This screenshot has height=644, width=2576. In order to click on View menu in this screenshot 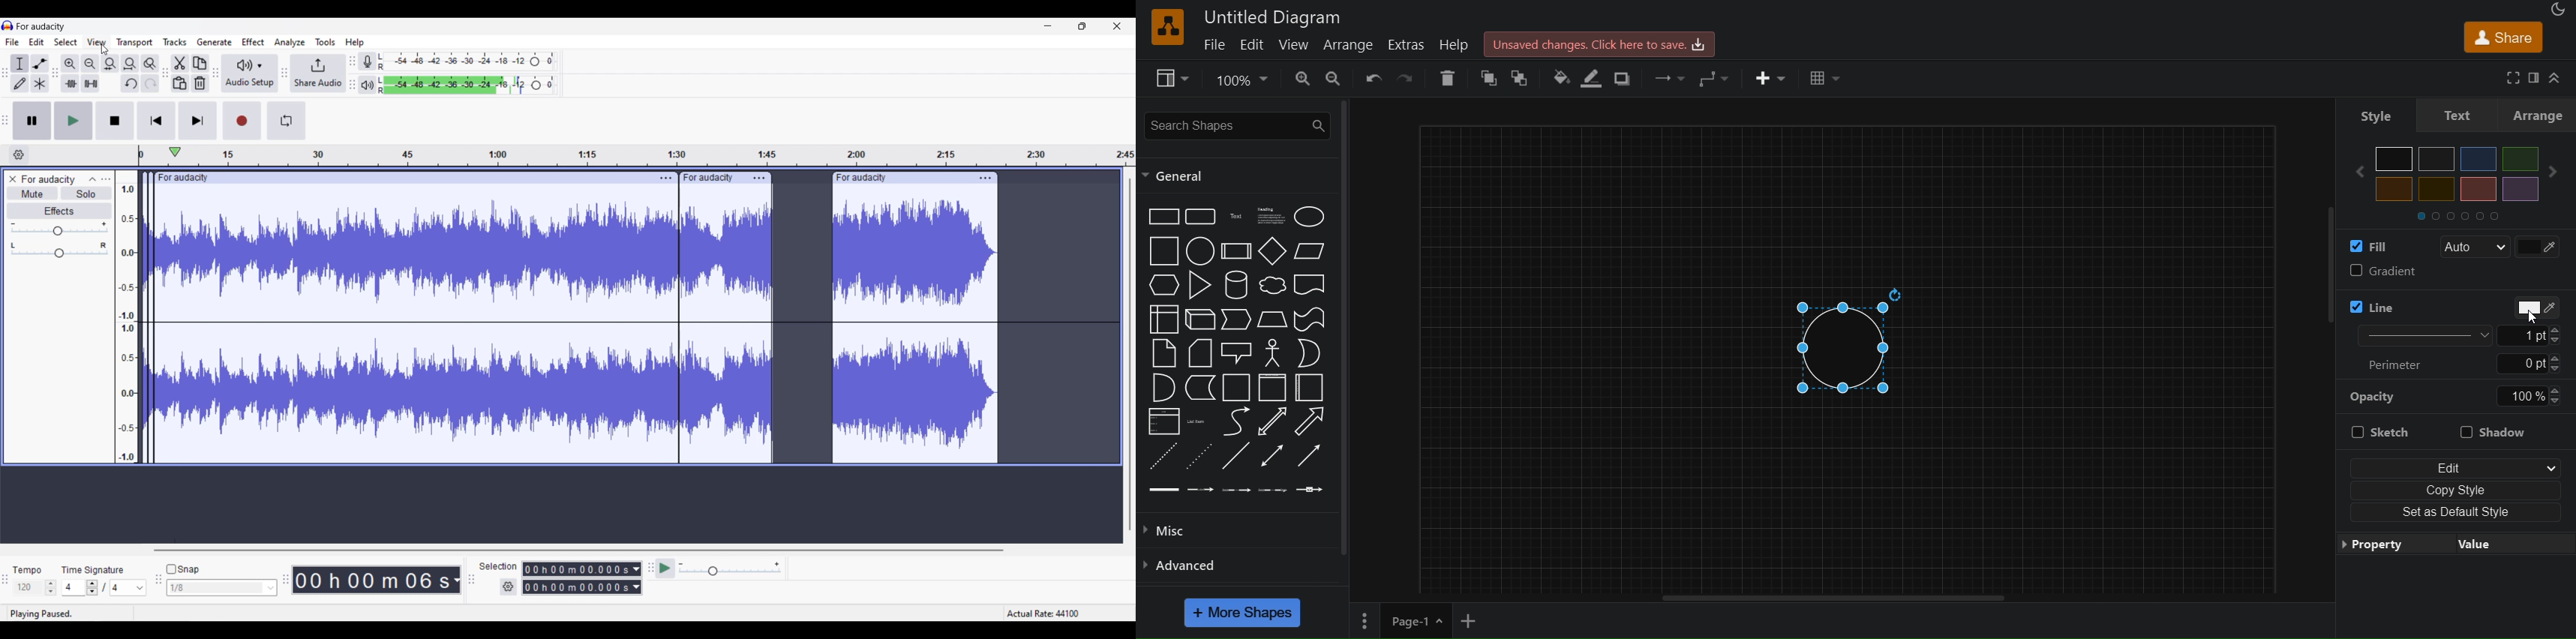, I will do `click(97, 42)`.